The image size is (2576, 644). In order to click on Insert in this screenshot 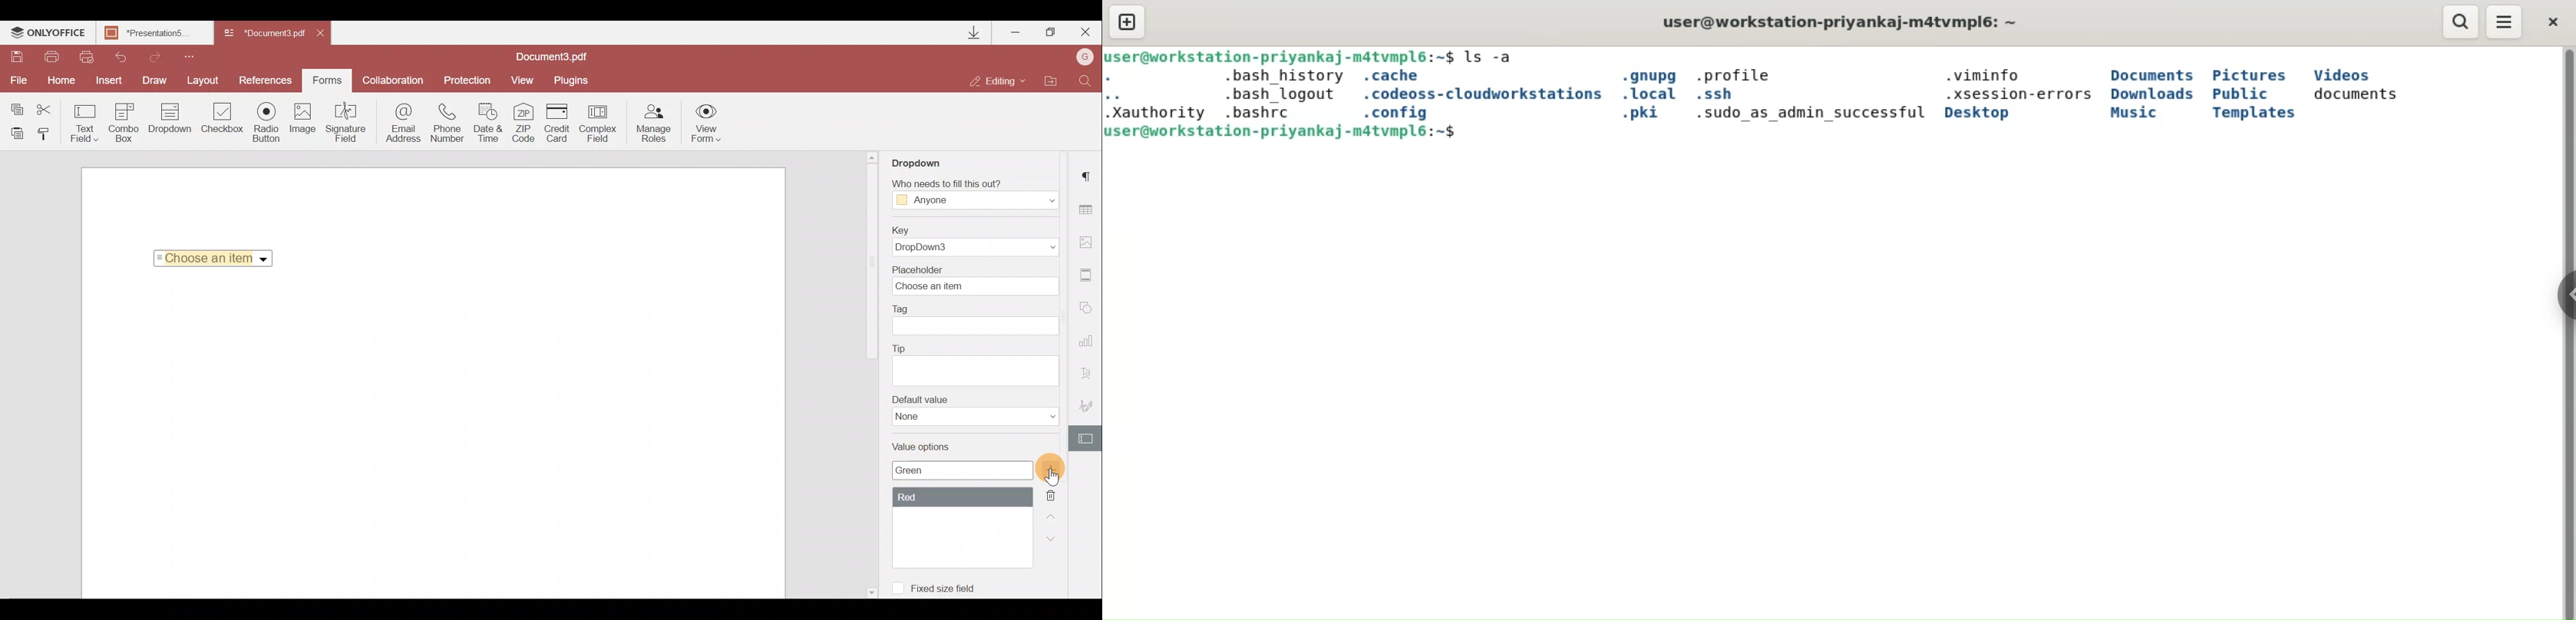, I will do `click(111, 80)`.